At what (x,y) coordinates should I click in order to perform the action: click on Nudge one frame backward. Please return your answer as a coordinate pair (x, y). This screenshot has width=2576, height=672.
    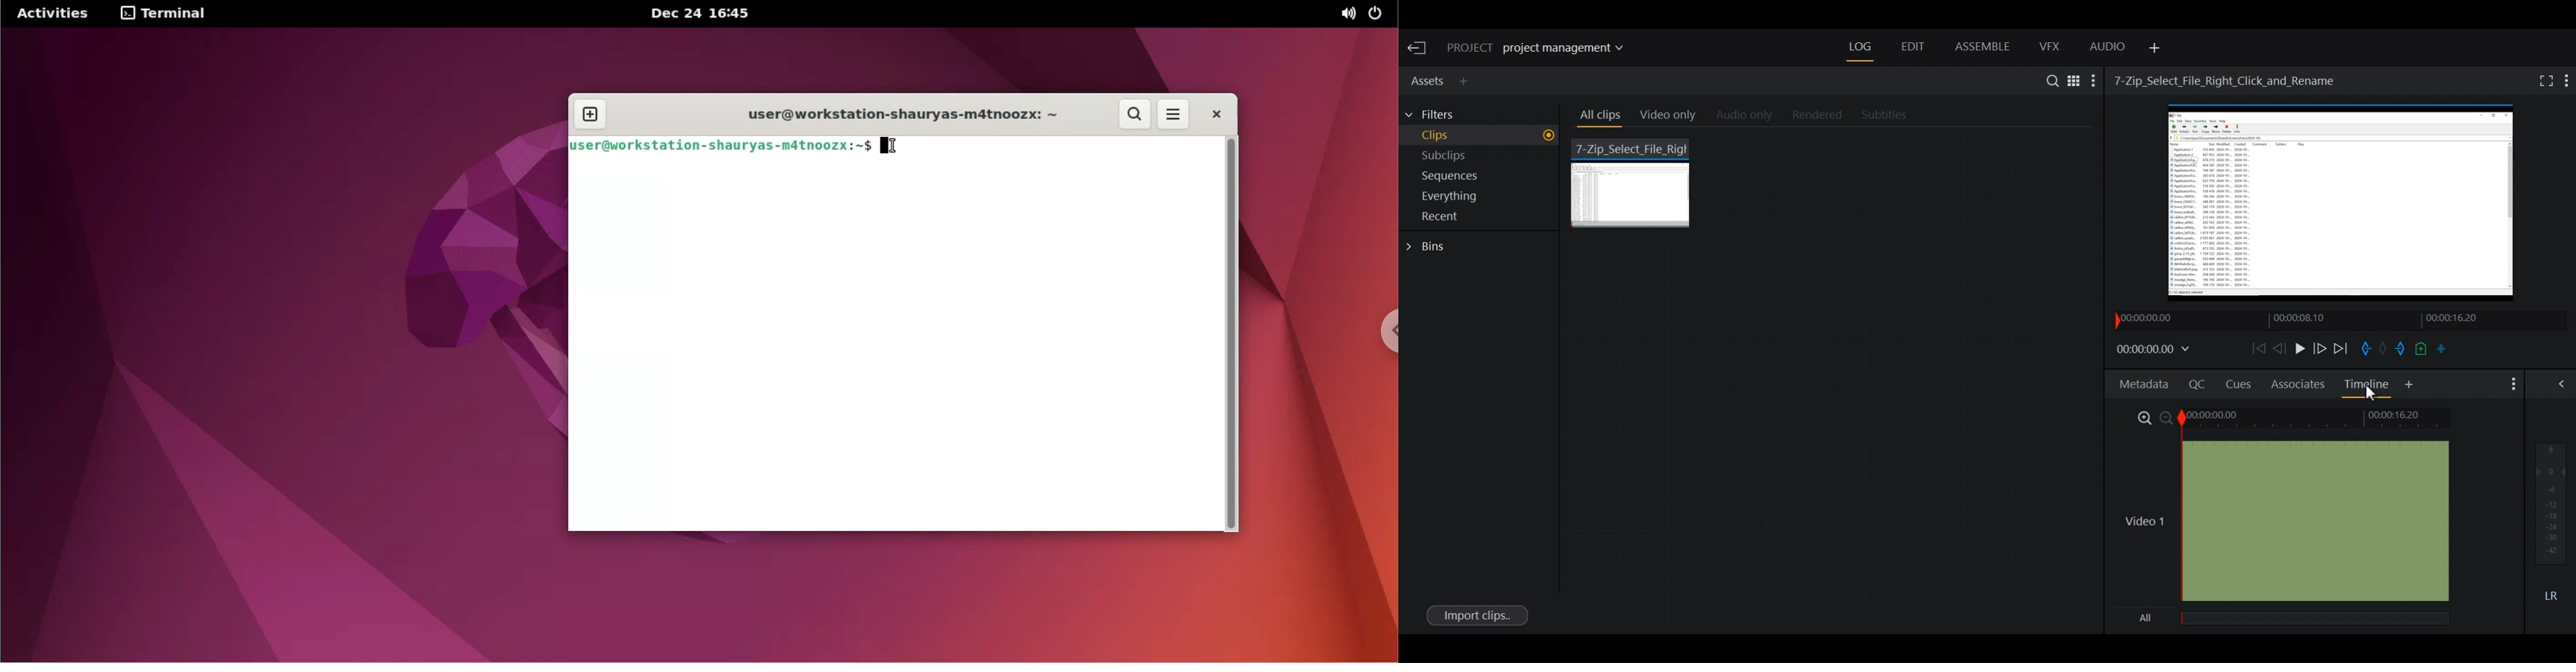
    Looking at the image, I should click on (2279, 349).